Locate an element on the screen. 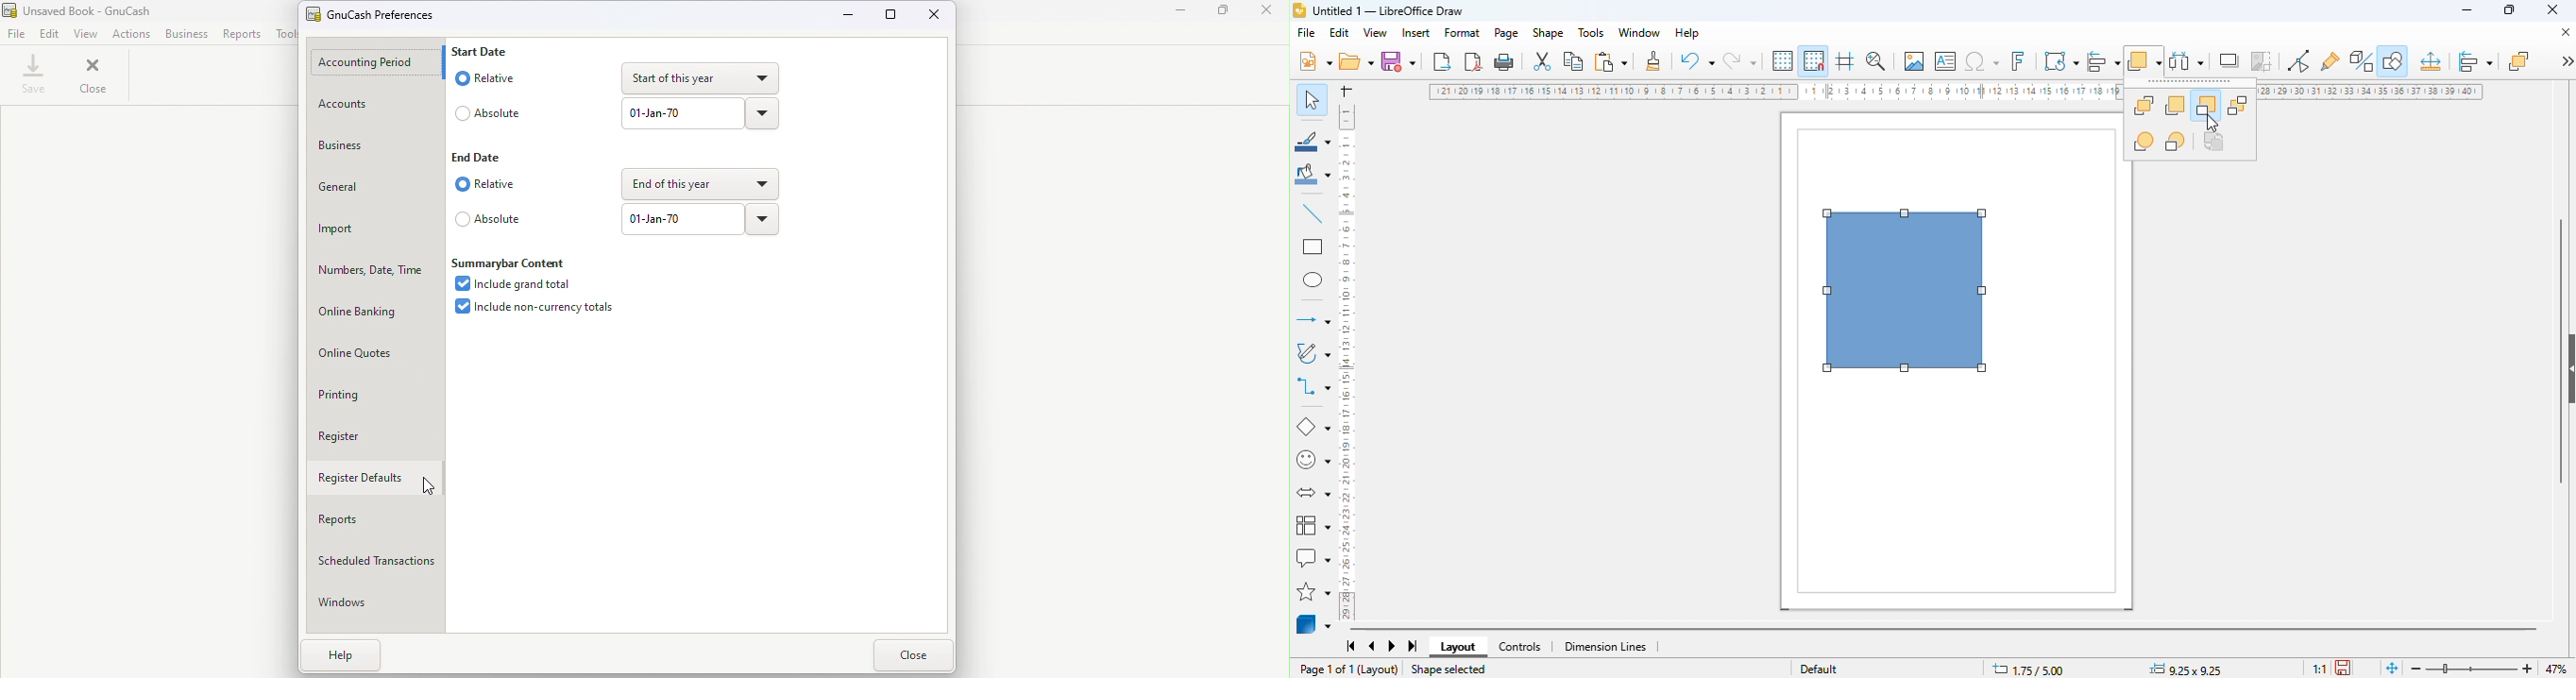 The image size is (2576, 700). Tools is located at coordinates (289, 34).